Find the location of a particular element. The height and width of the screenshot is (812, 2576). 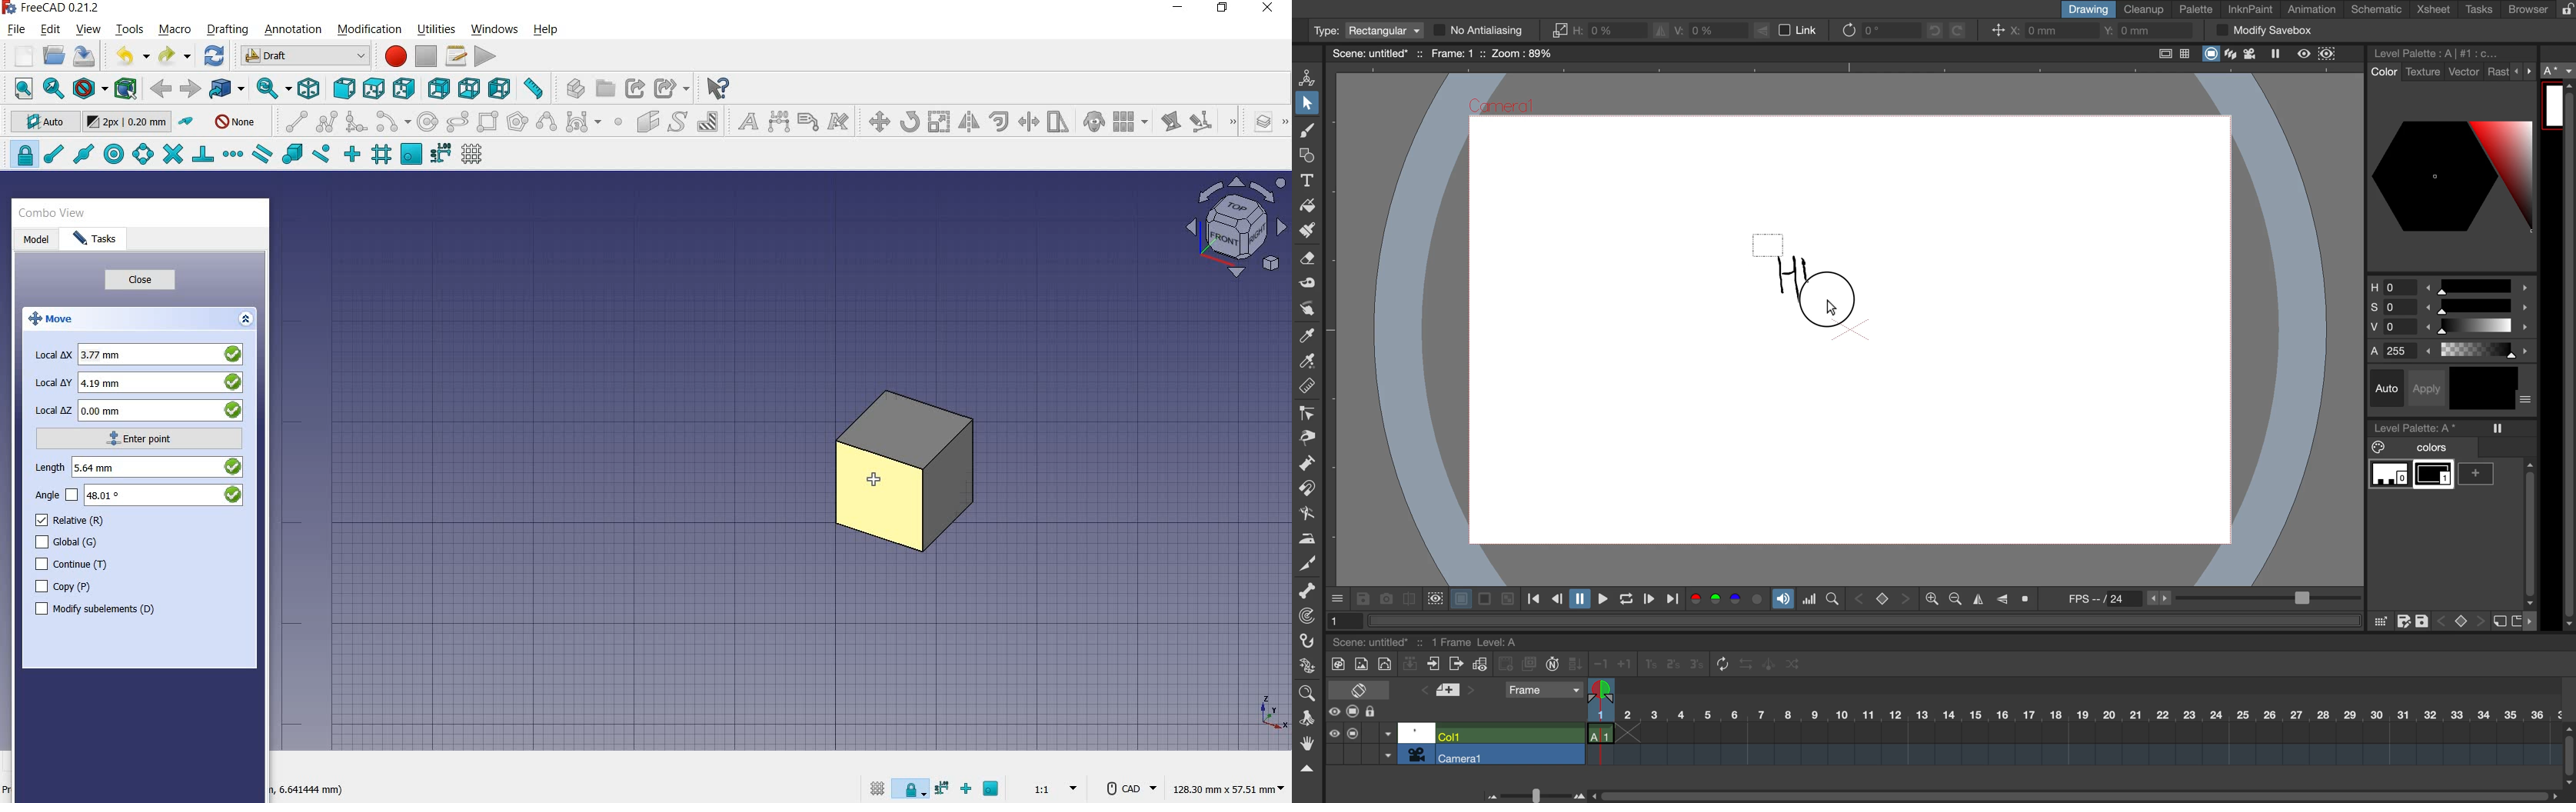

close is located at coordinates (139, 283).